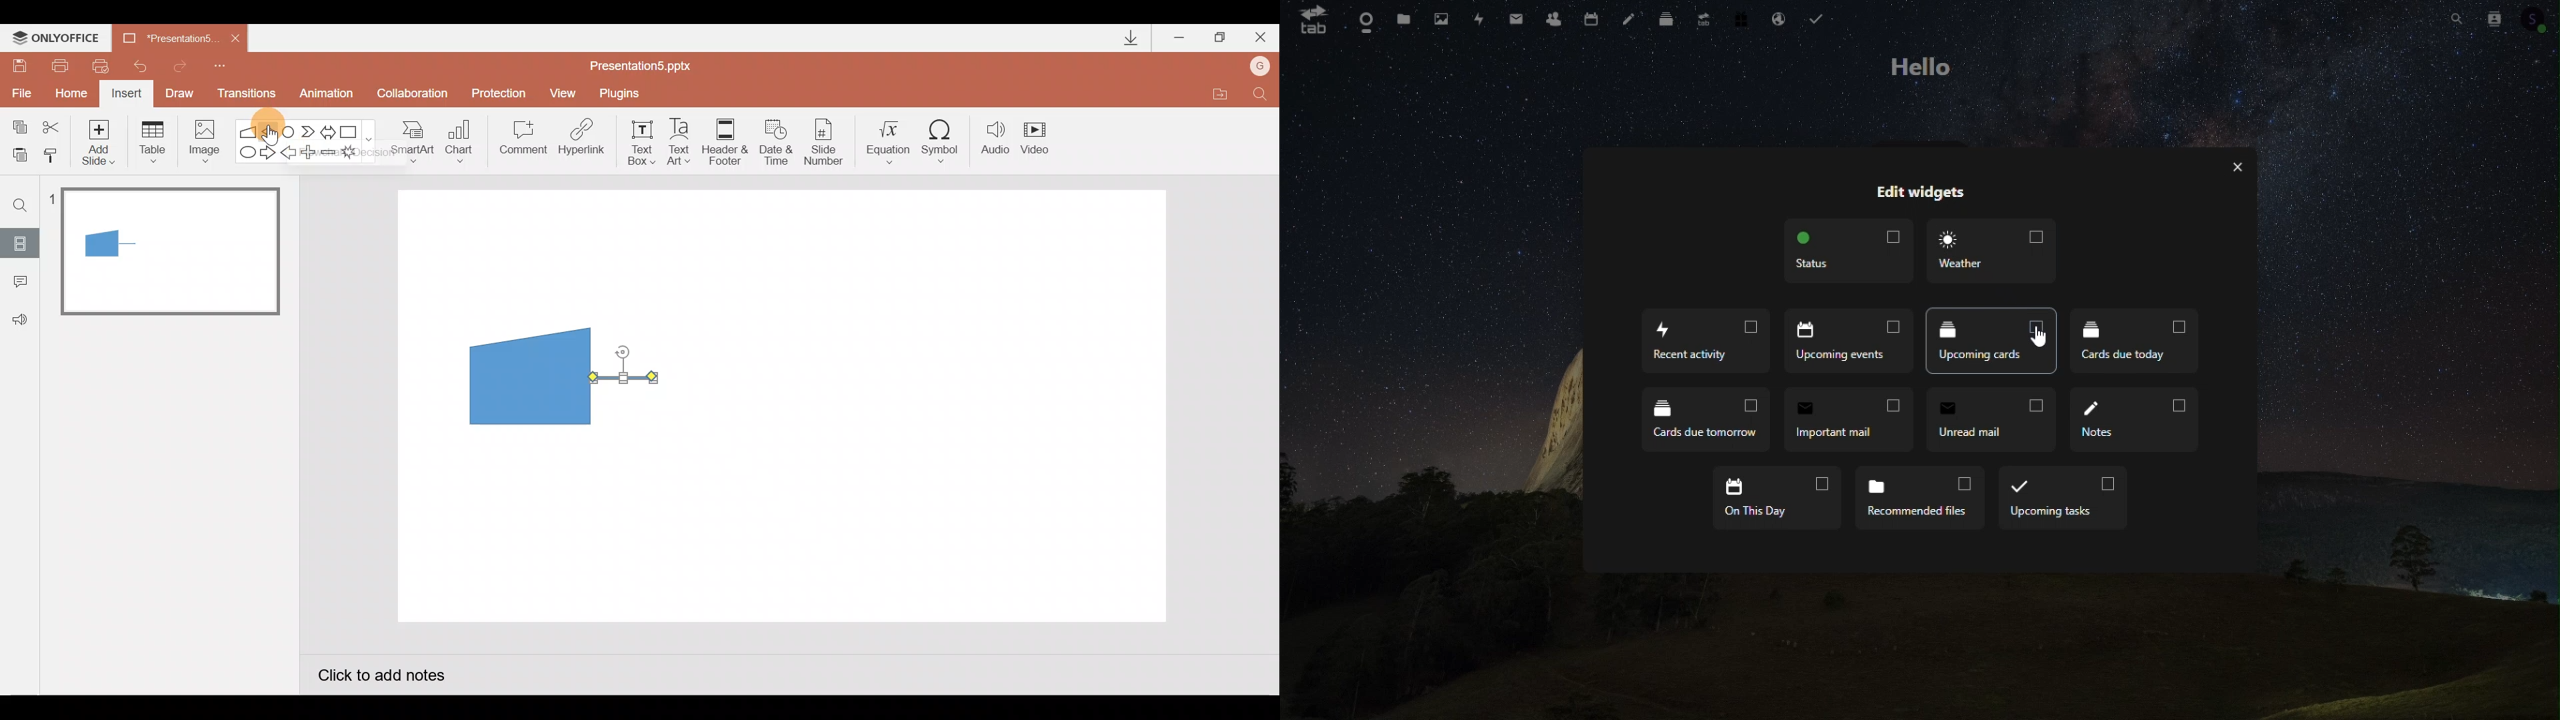 The width and height of the screenshot is (2576, 728). I want to click on Contacts search, so click(2492, 18).